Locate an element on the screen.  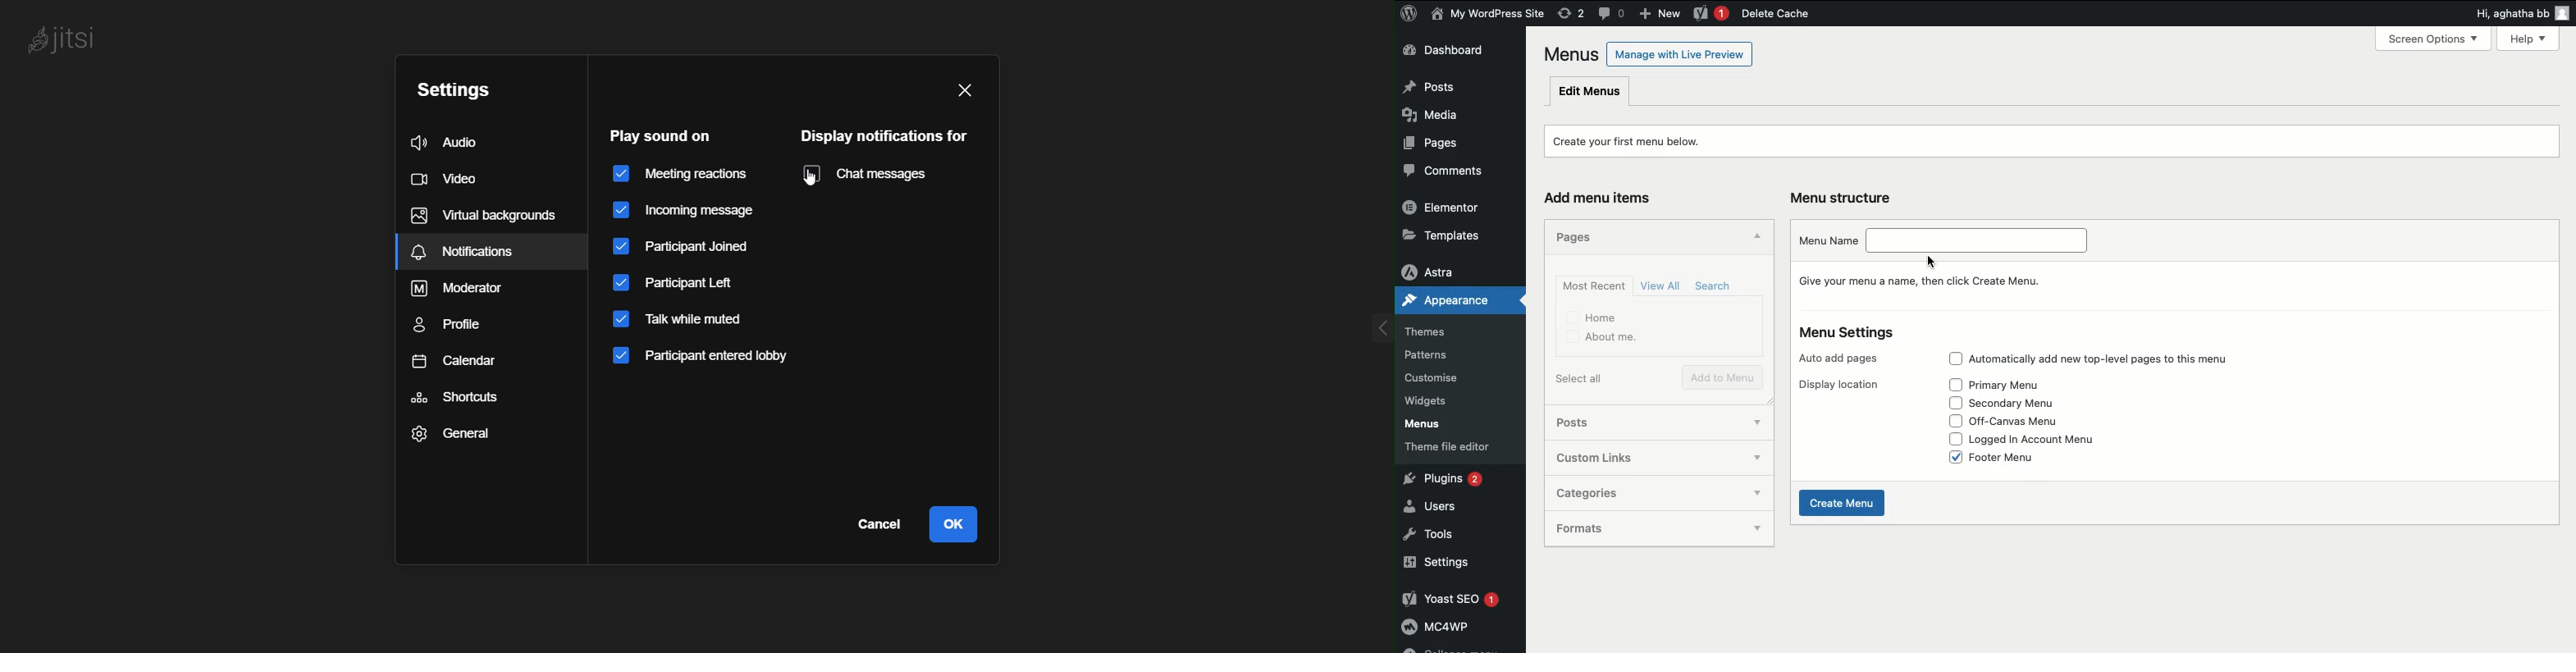
notifications is located at coordinates (493, 252).